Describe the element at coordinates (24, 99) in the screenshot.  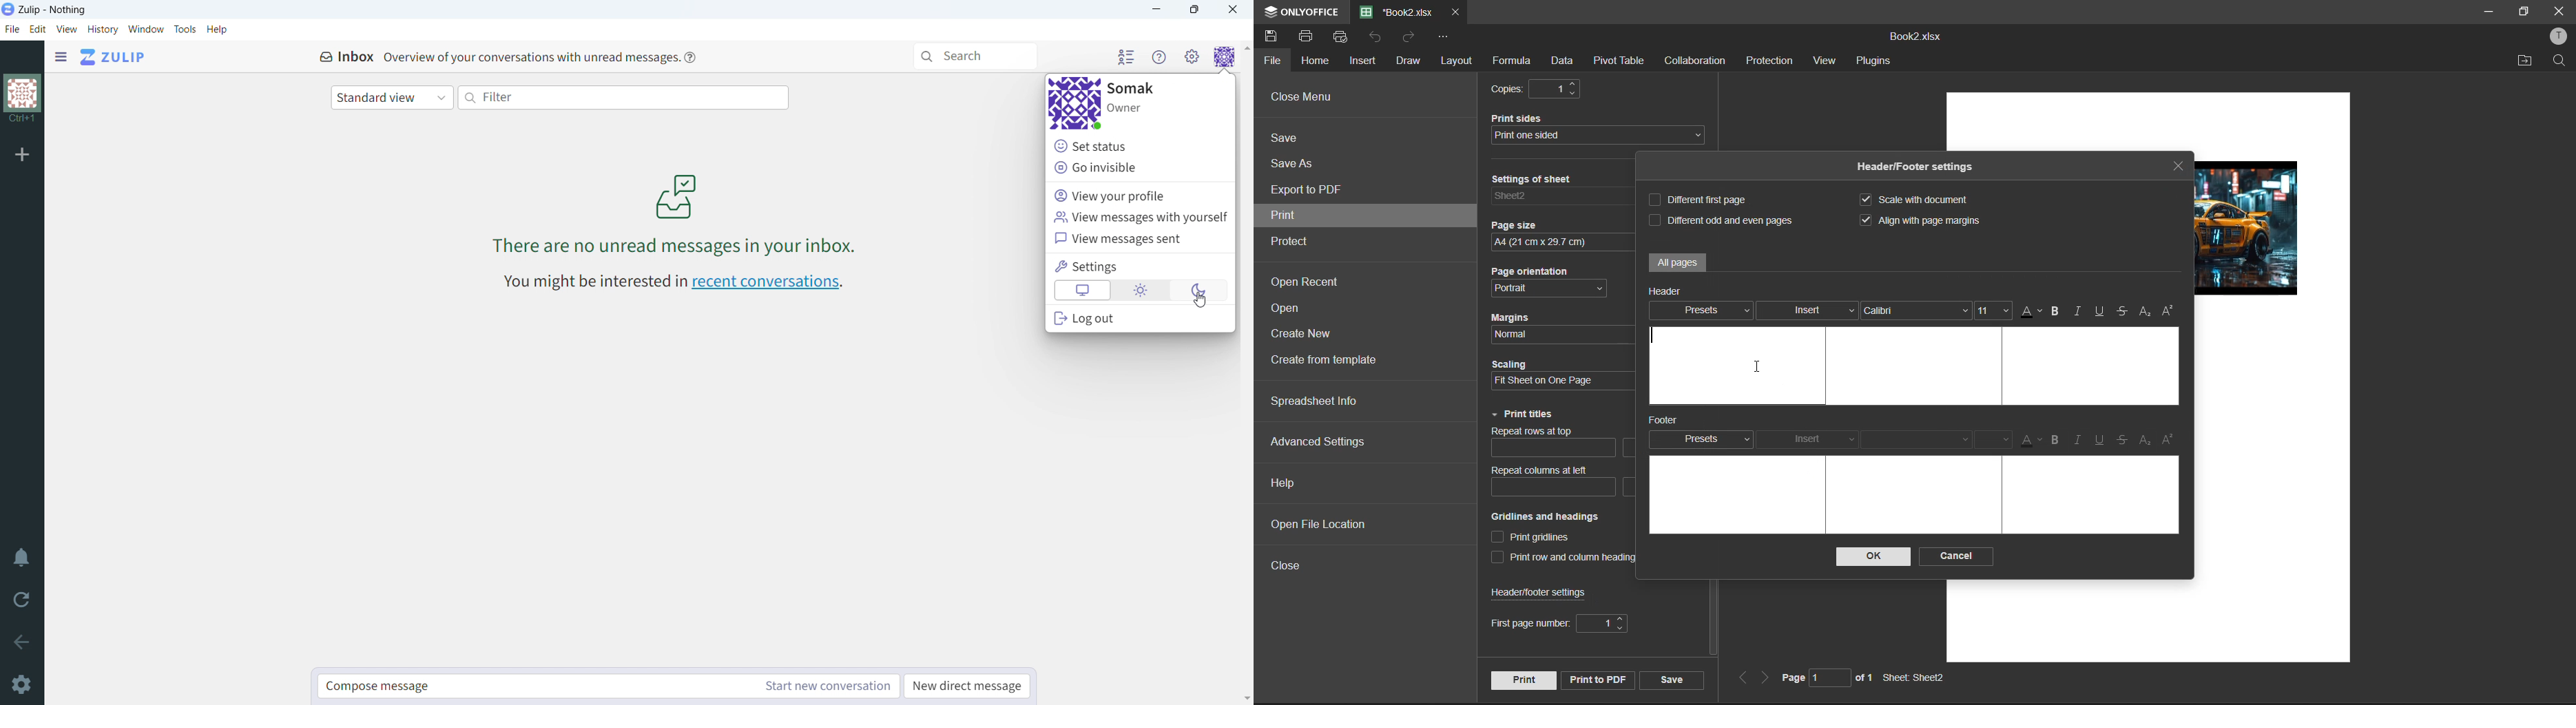
I see `organization` at that location.